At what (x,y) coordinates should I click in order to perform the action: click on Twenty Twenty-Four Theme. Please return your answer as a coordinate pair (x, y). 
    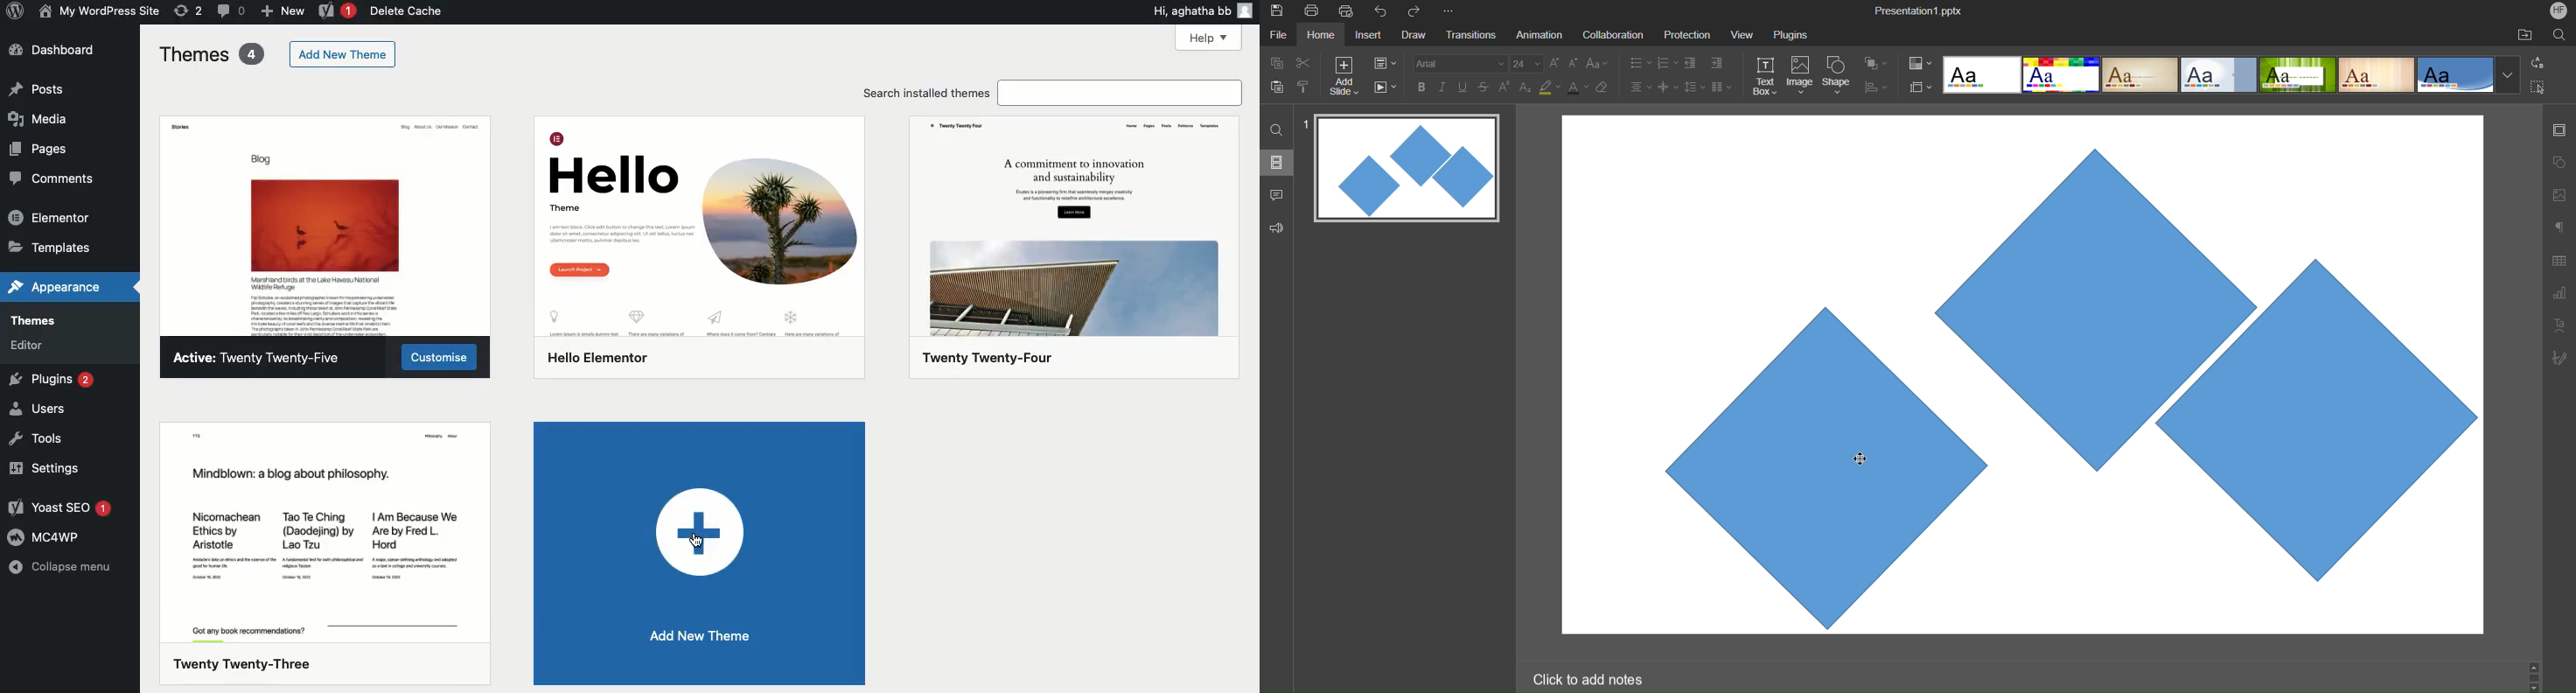
    Looking at the image, I should click on (1074, 247).